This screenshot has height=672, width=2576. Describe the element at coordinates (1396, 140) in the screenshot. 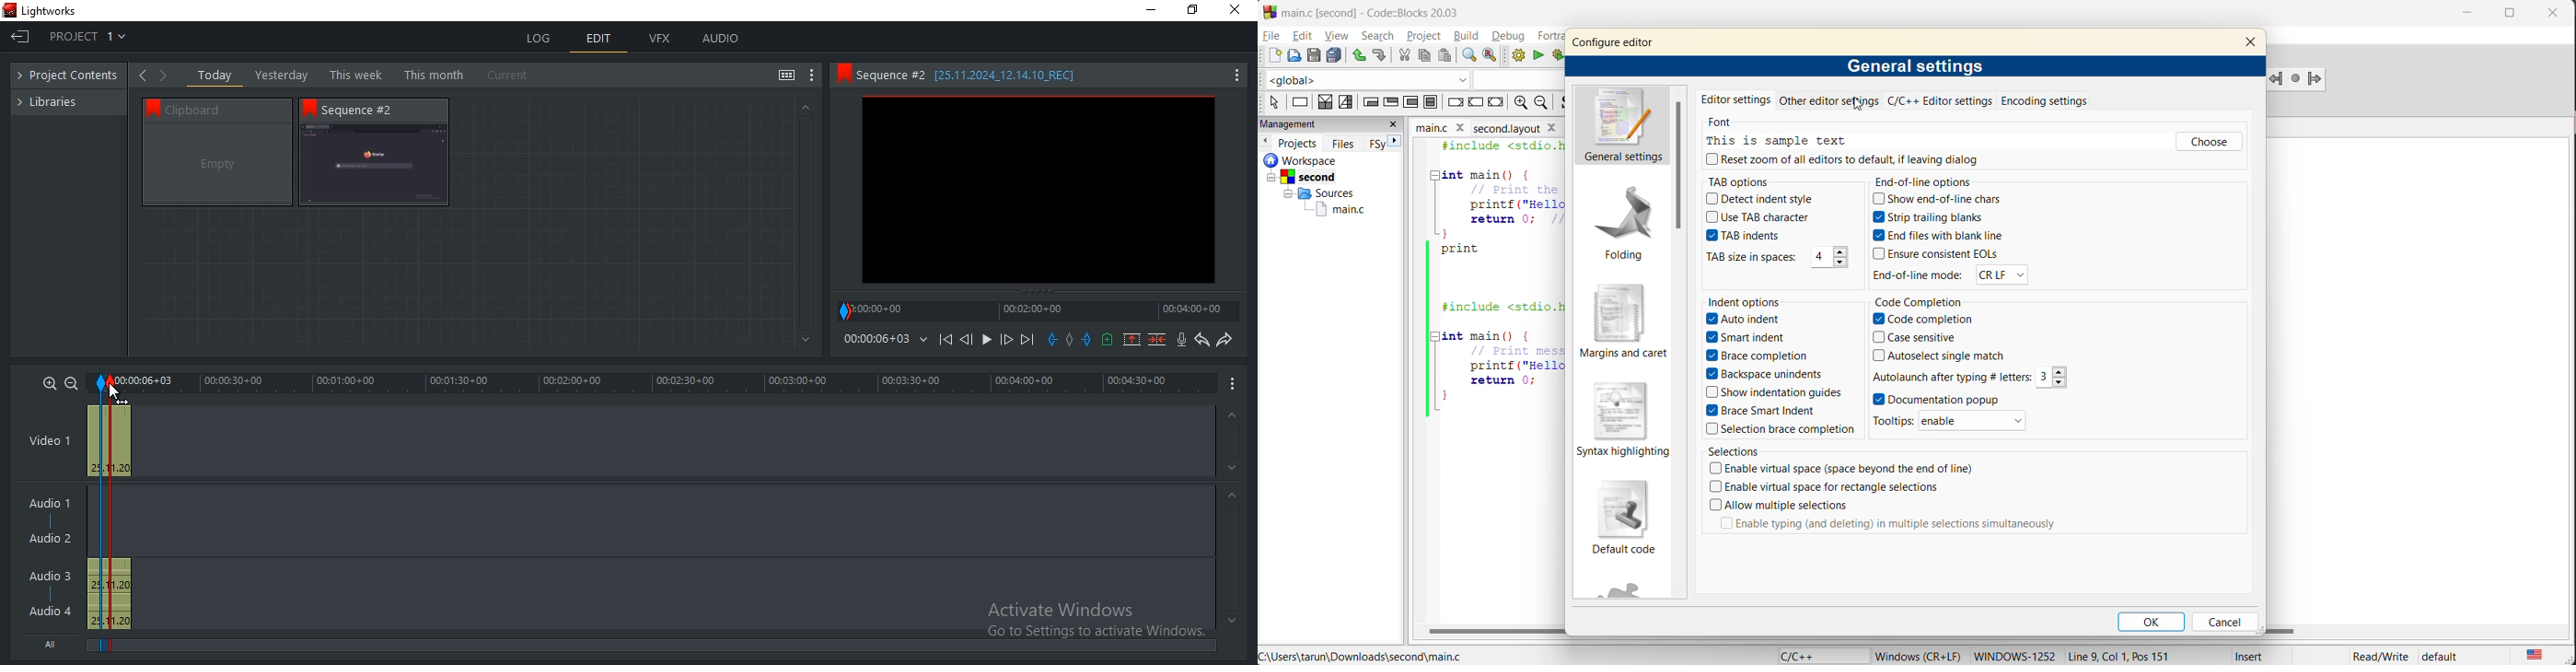

I see `next` at that location.